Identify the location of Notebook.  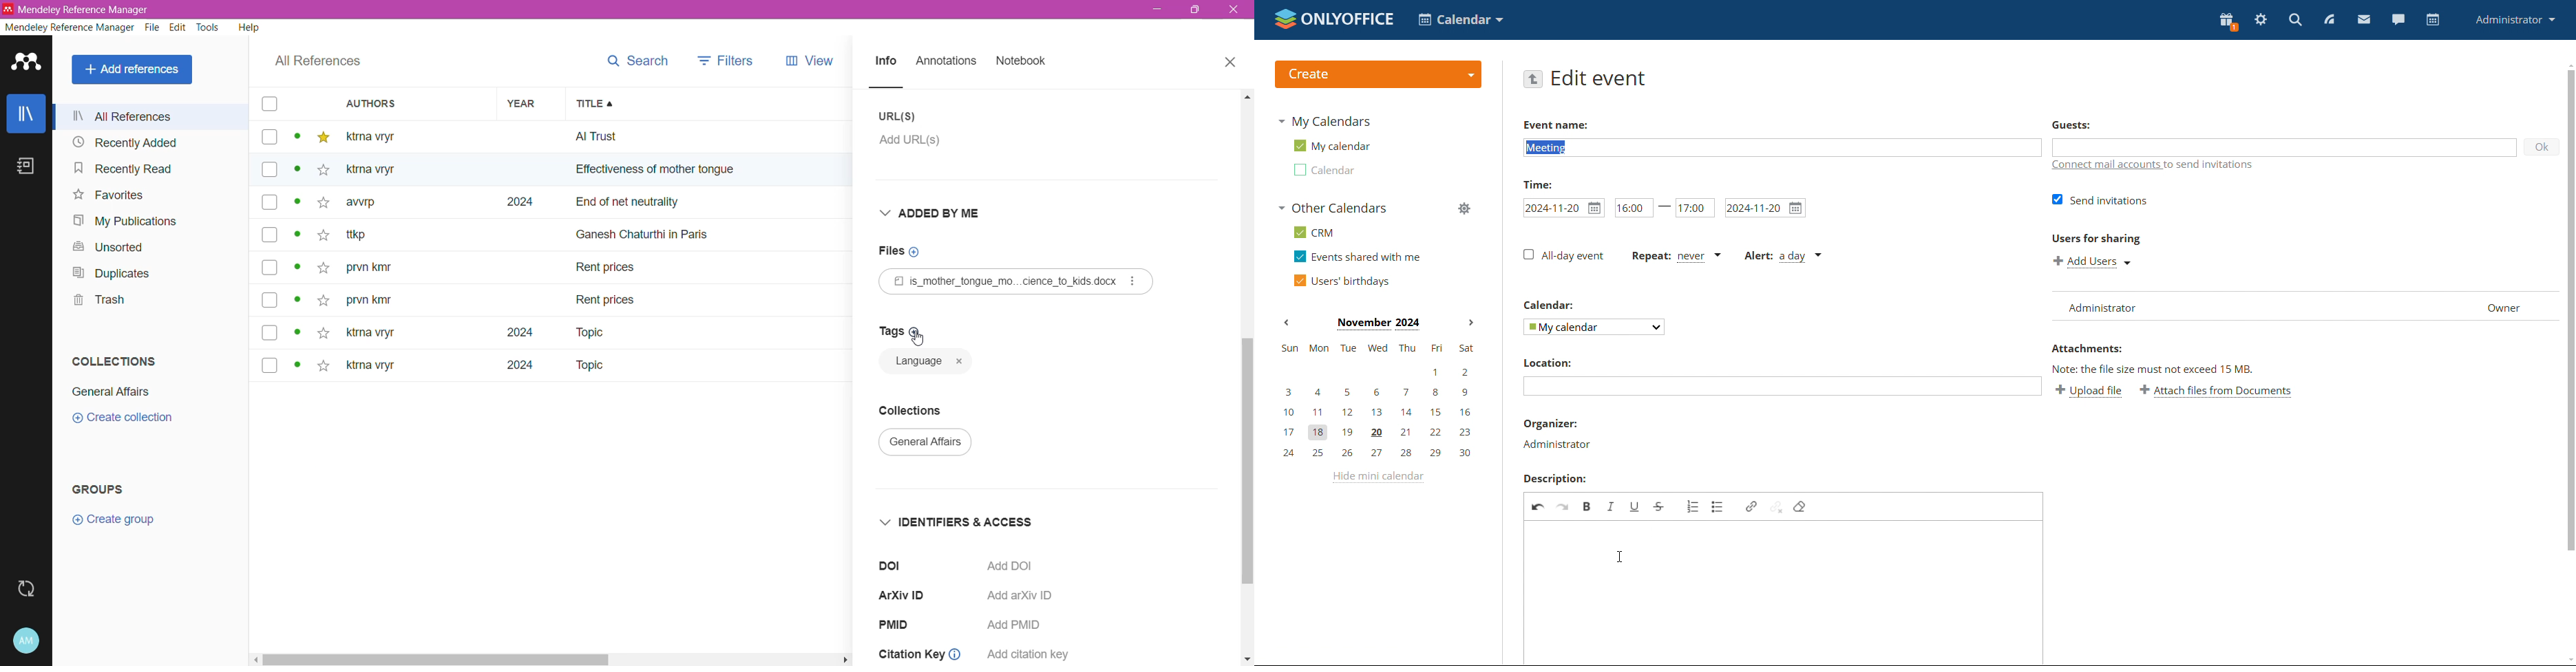
(1022, 61).